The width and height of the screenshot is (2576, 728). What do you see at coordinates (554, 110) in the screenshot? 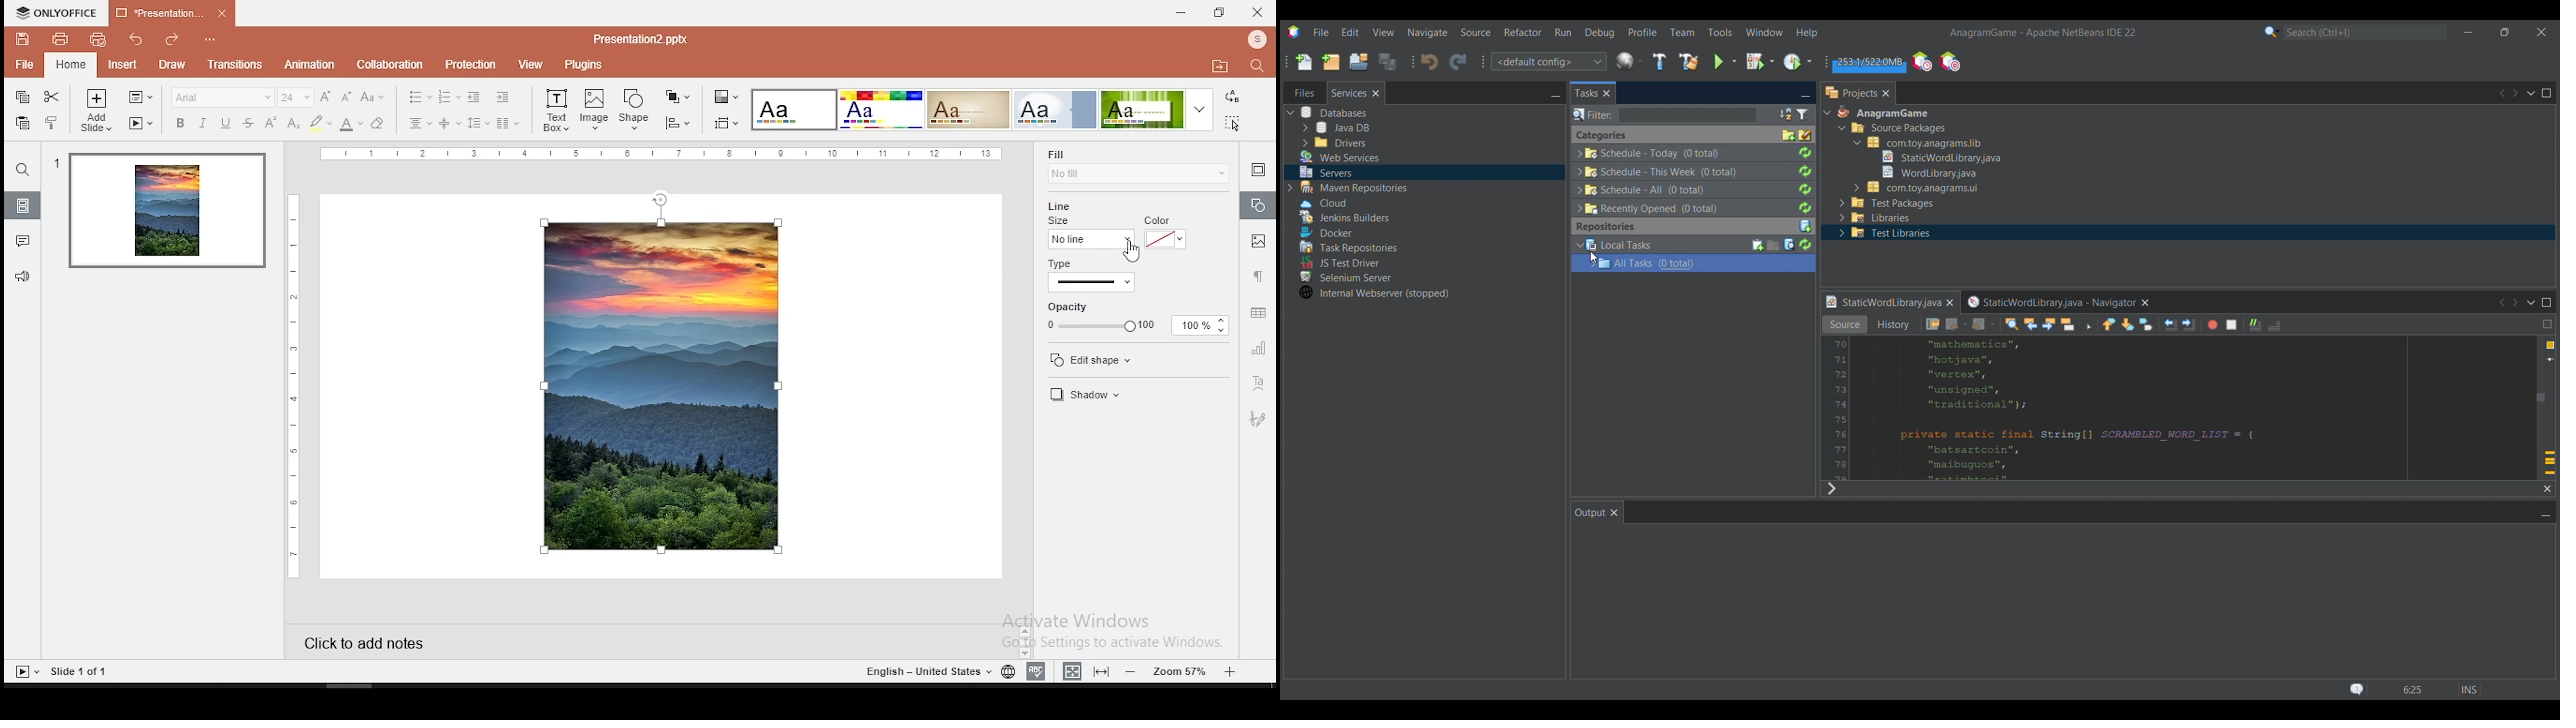
I see `text box ` at bounding box center [554, 110].